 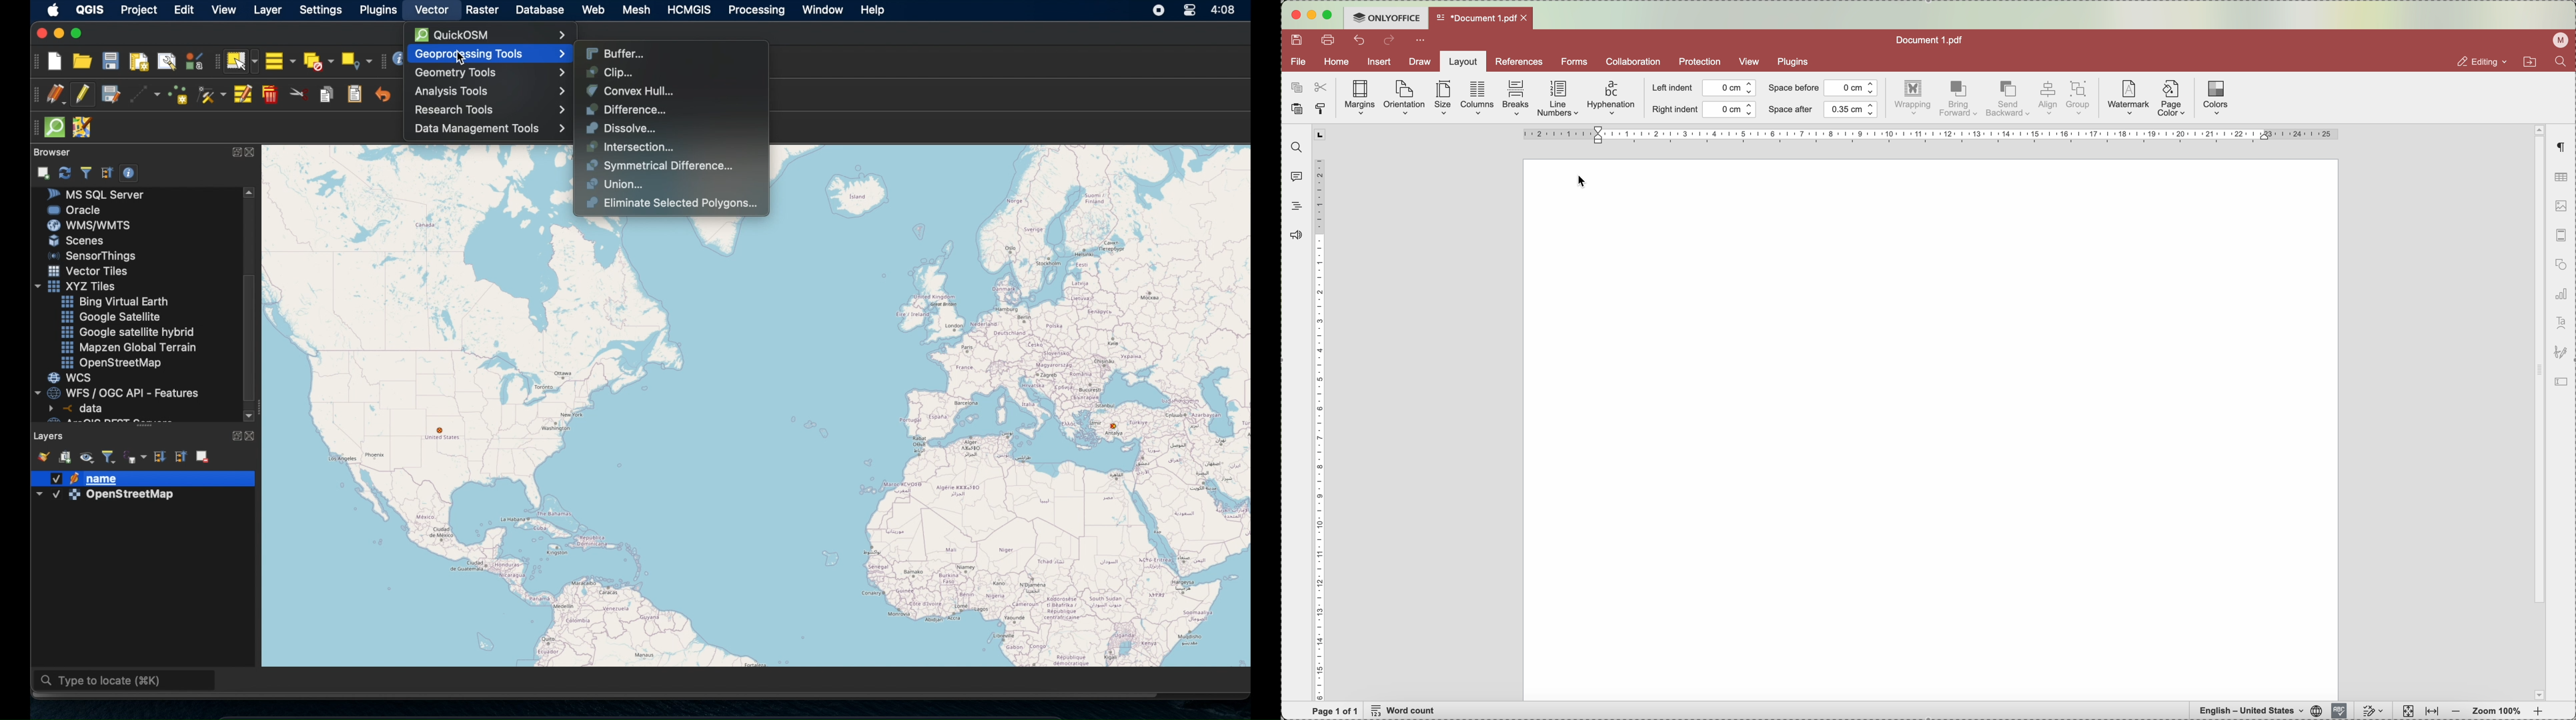 What do you see at coordinates (1293, 17) in the screenshot?
I see `close program` at bounding box center [1293, 17].